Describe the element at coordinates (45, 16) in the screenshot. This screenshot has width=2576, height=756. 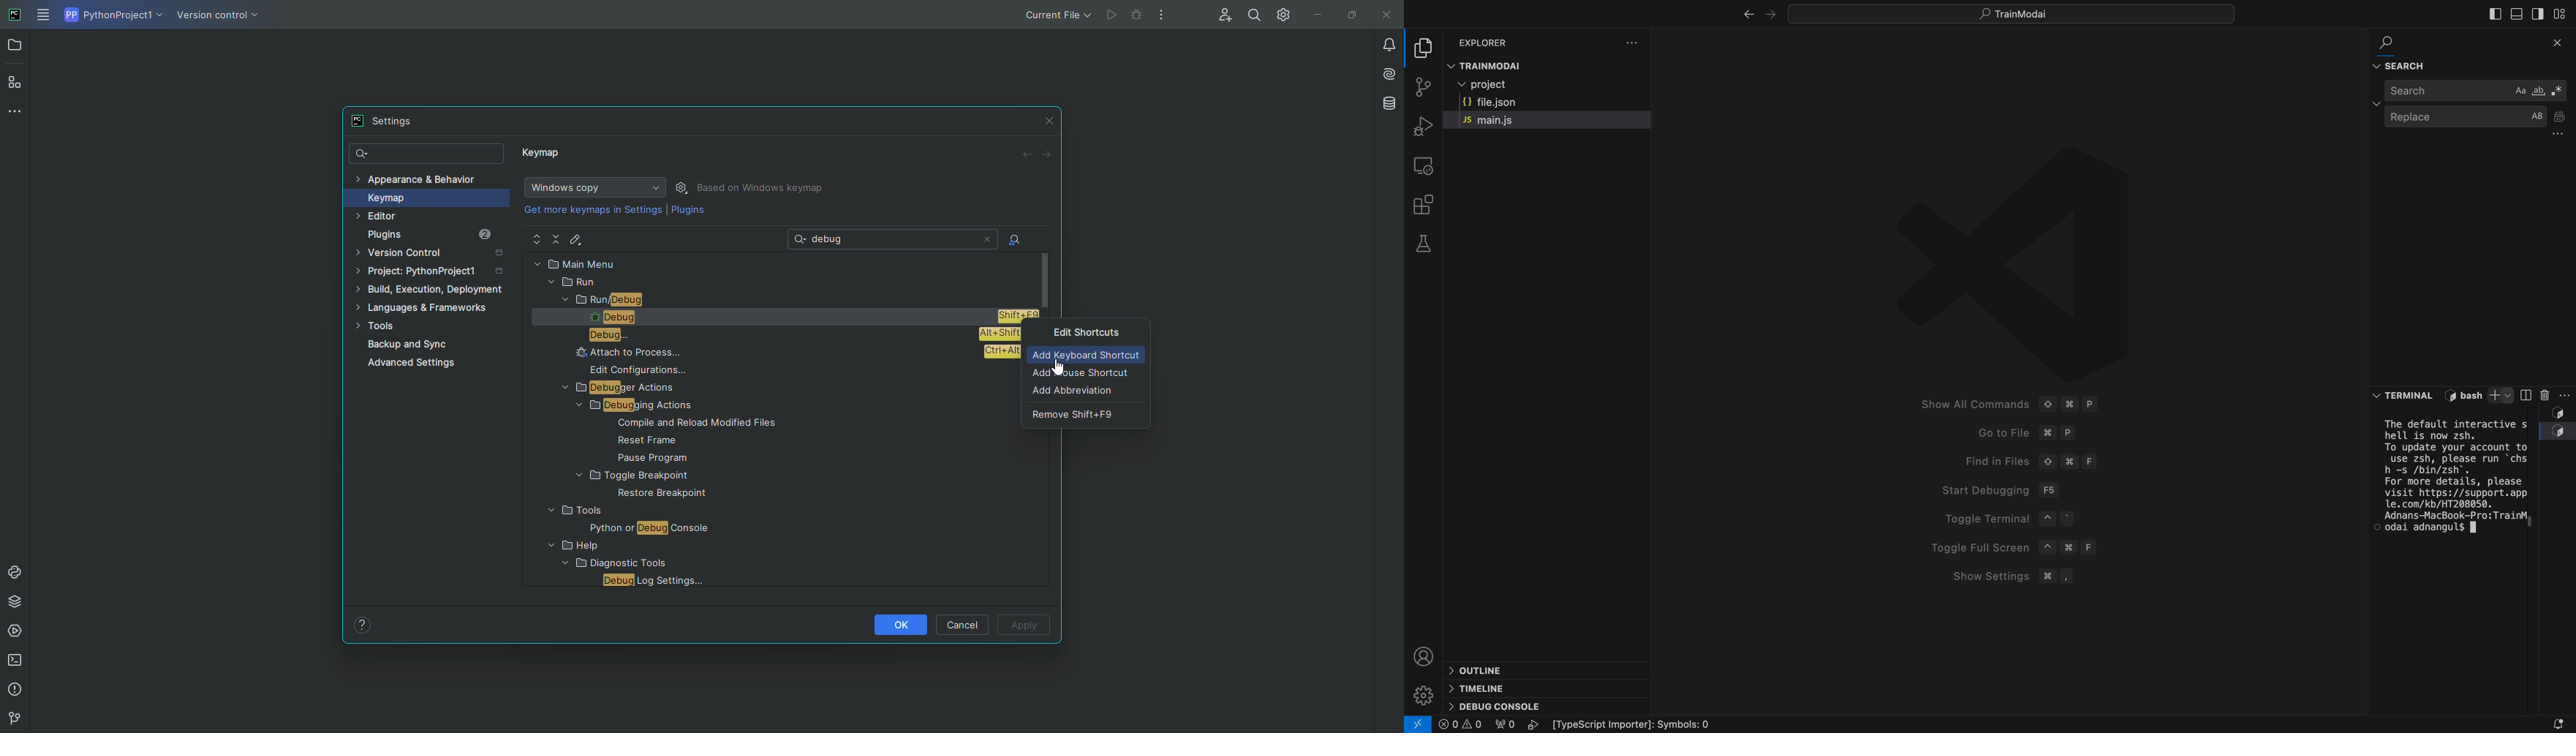
I see `Main Menu` at that location.